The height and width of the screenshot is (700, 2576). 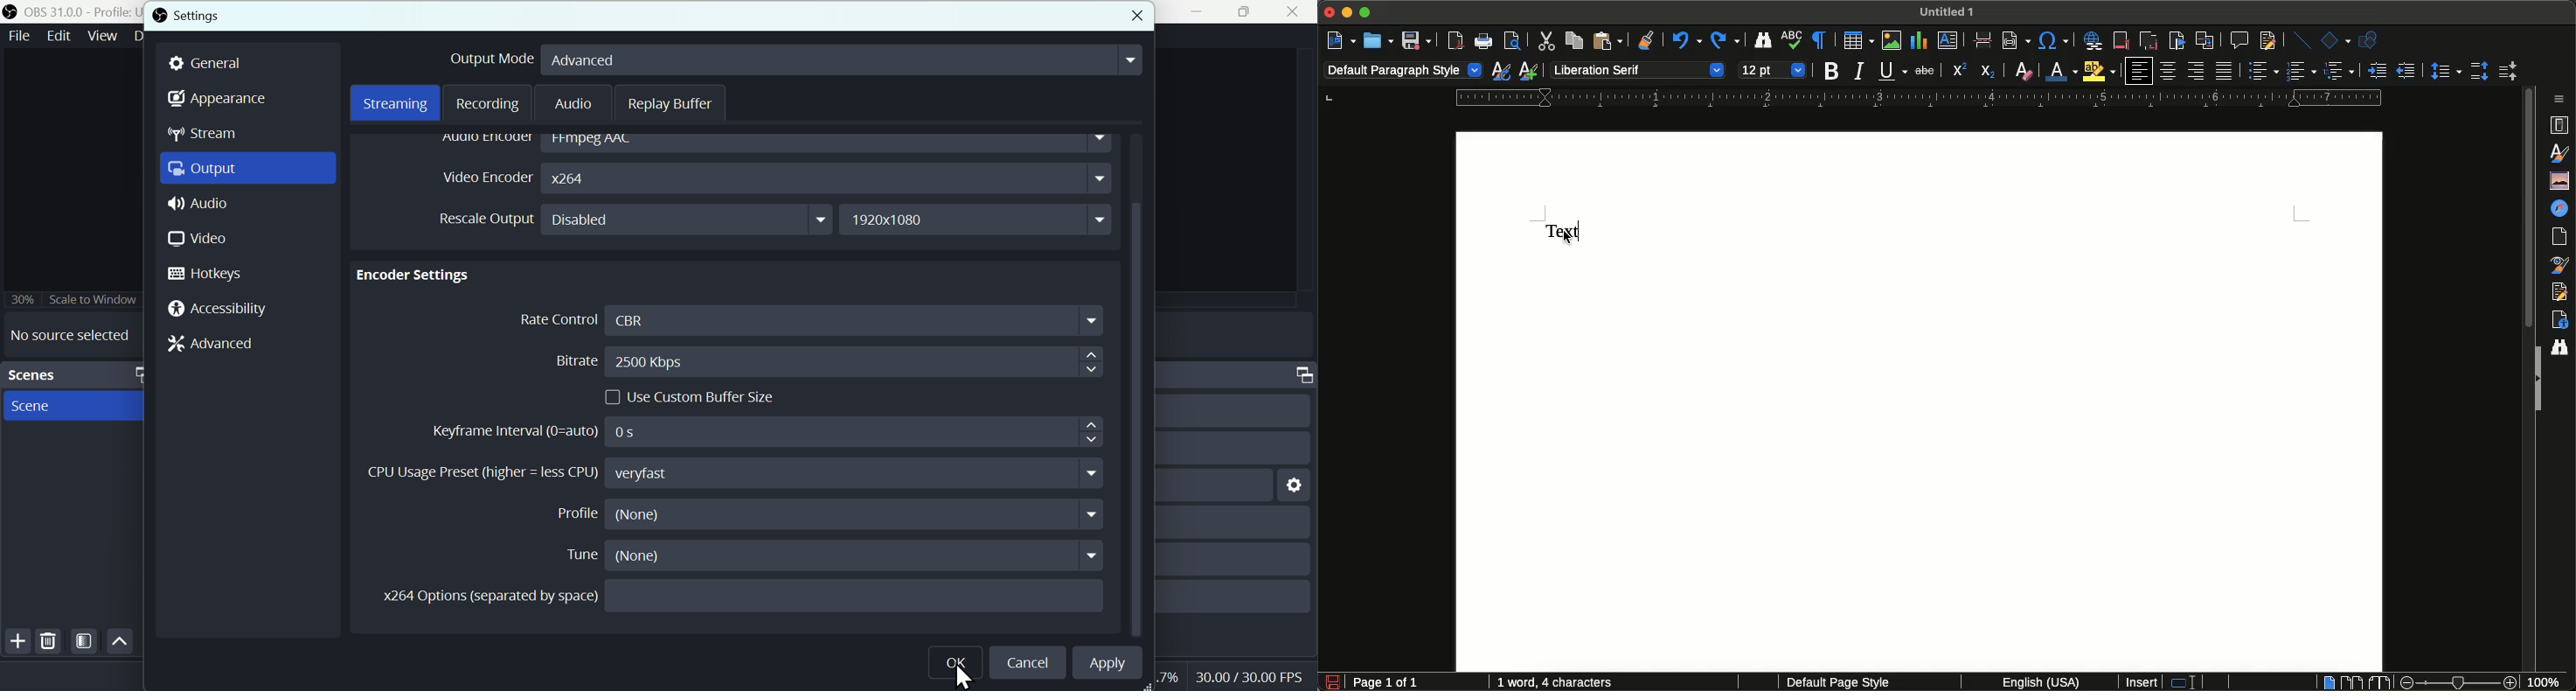 What do you see at coordinates (1560, 683) in the screenshot?
I see `Word and character count` at bounding box center [1560, 683].